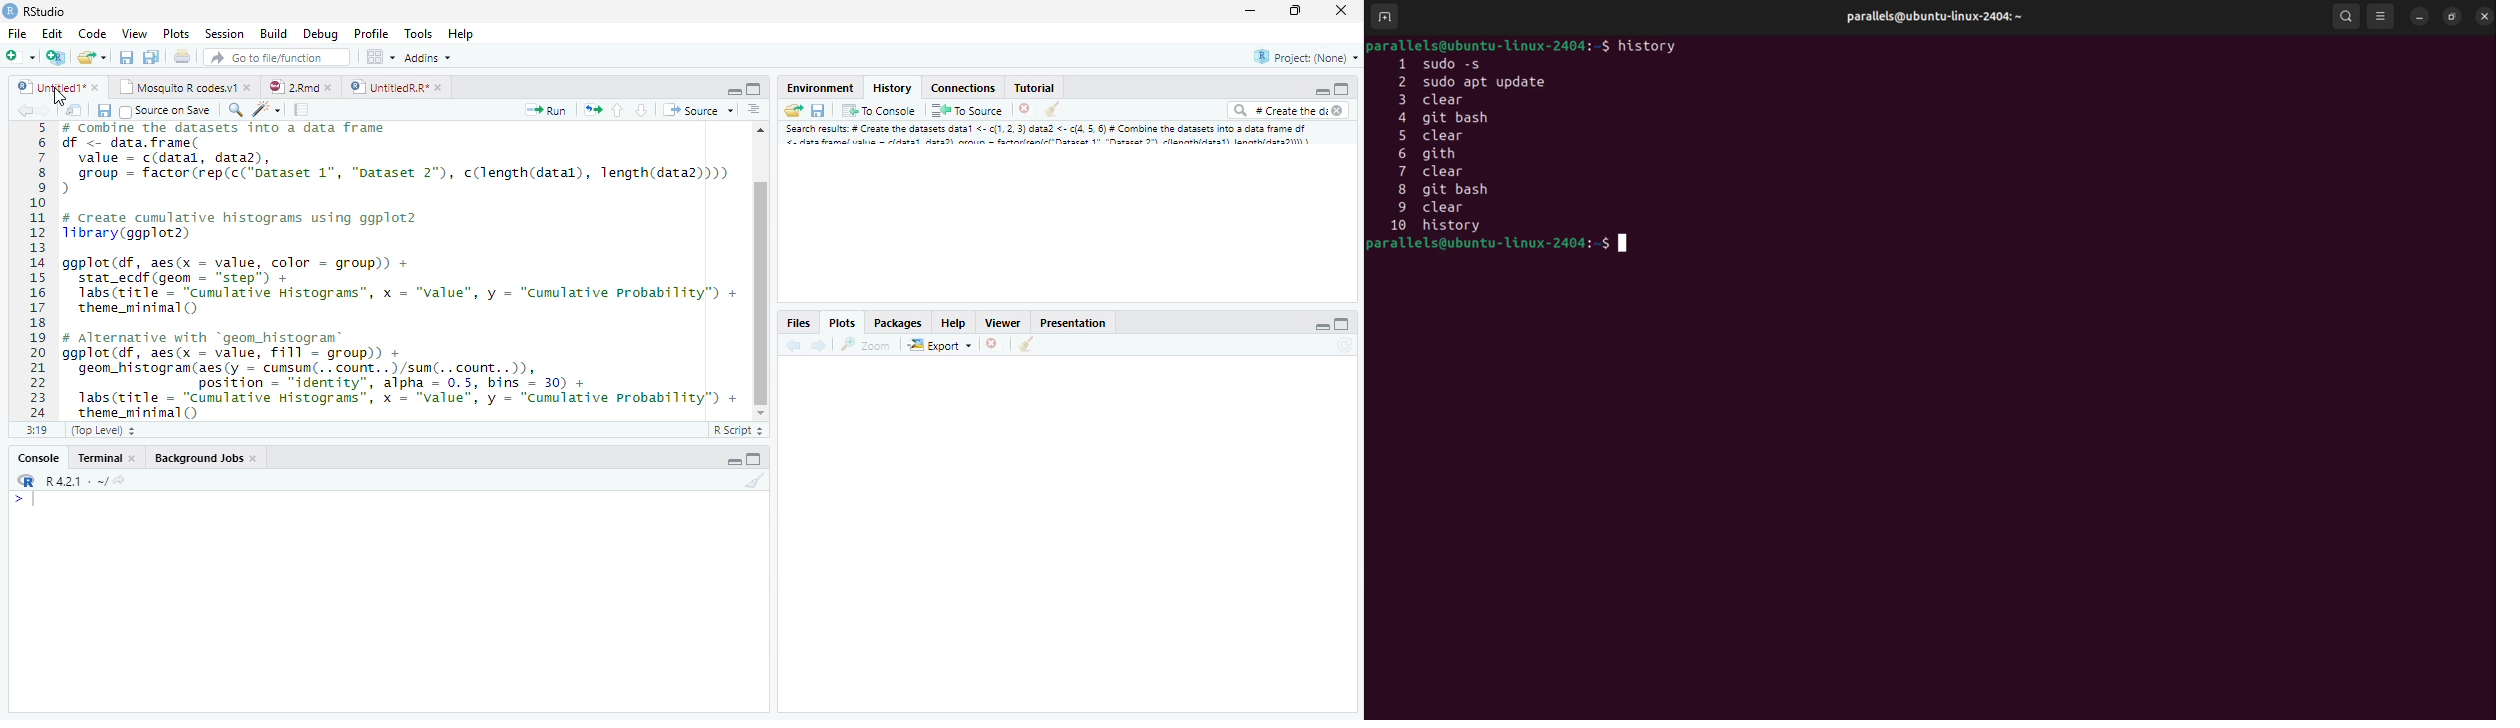 This screenshot has height=728, width=2520. I want to click on Go to the previous section, so click(619, 113).